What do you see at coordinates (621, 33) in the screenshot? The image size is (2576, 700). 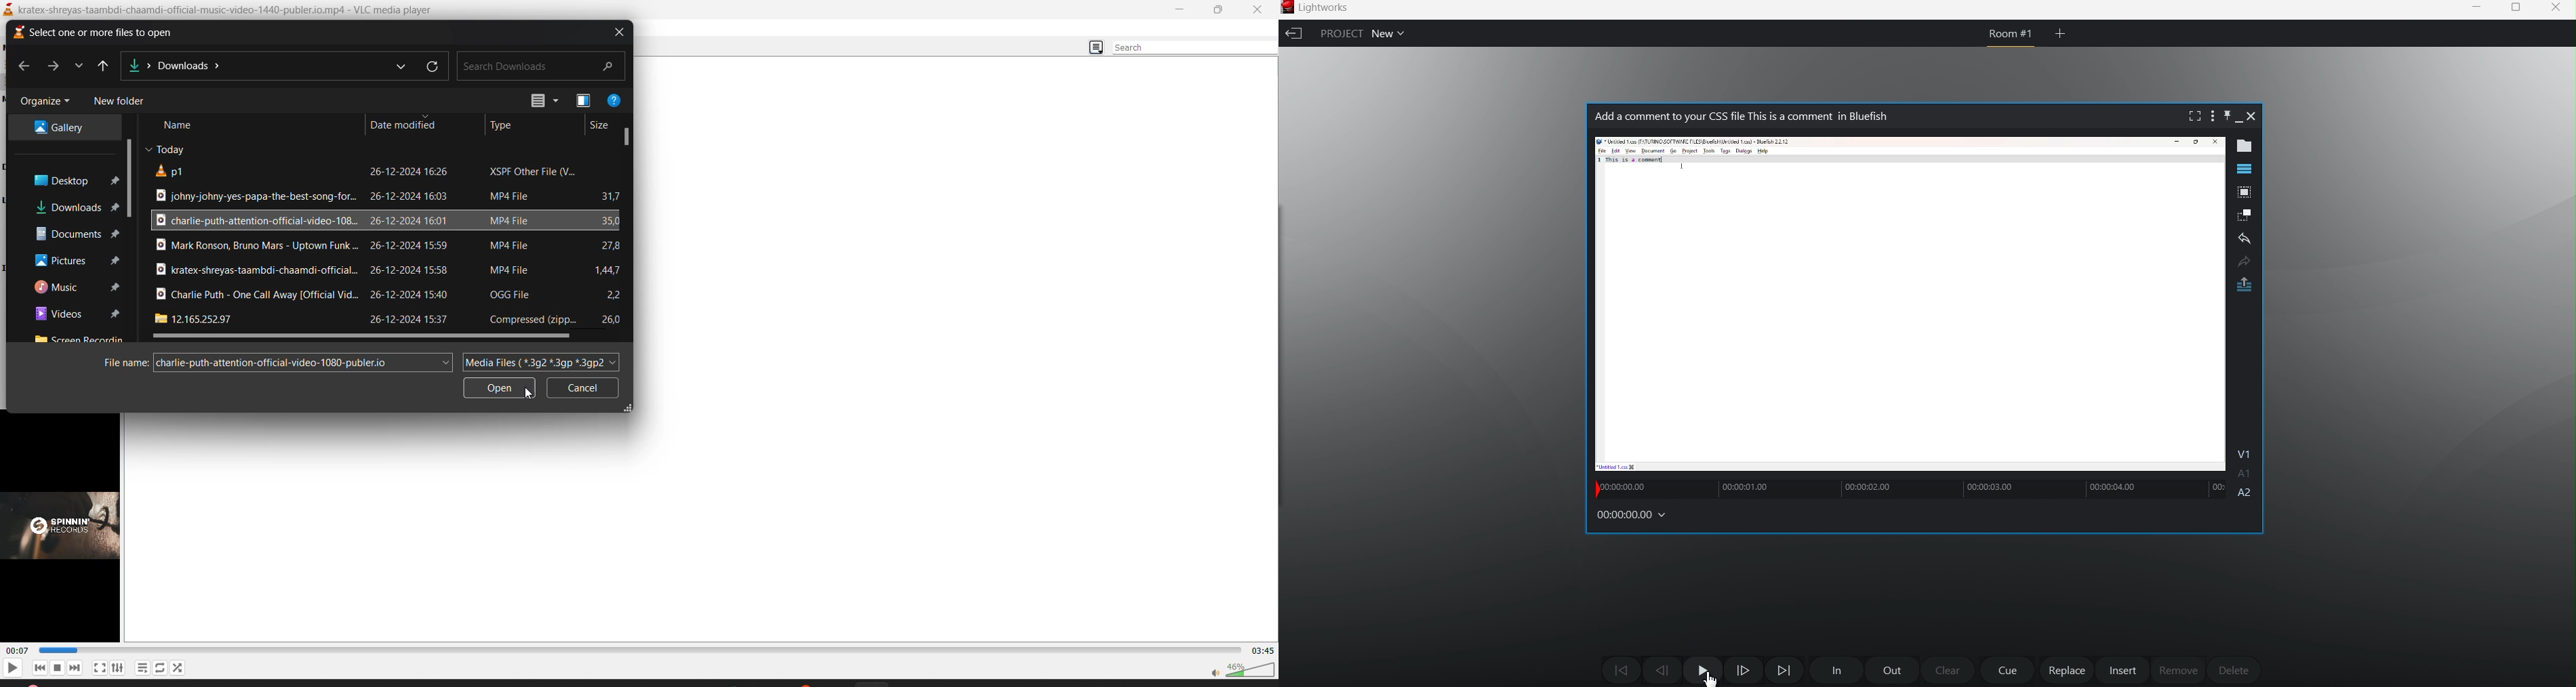 I see `close` at bounding box center [621, 33].